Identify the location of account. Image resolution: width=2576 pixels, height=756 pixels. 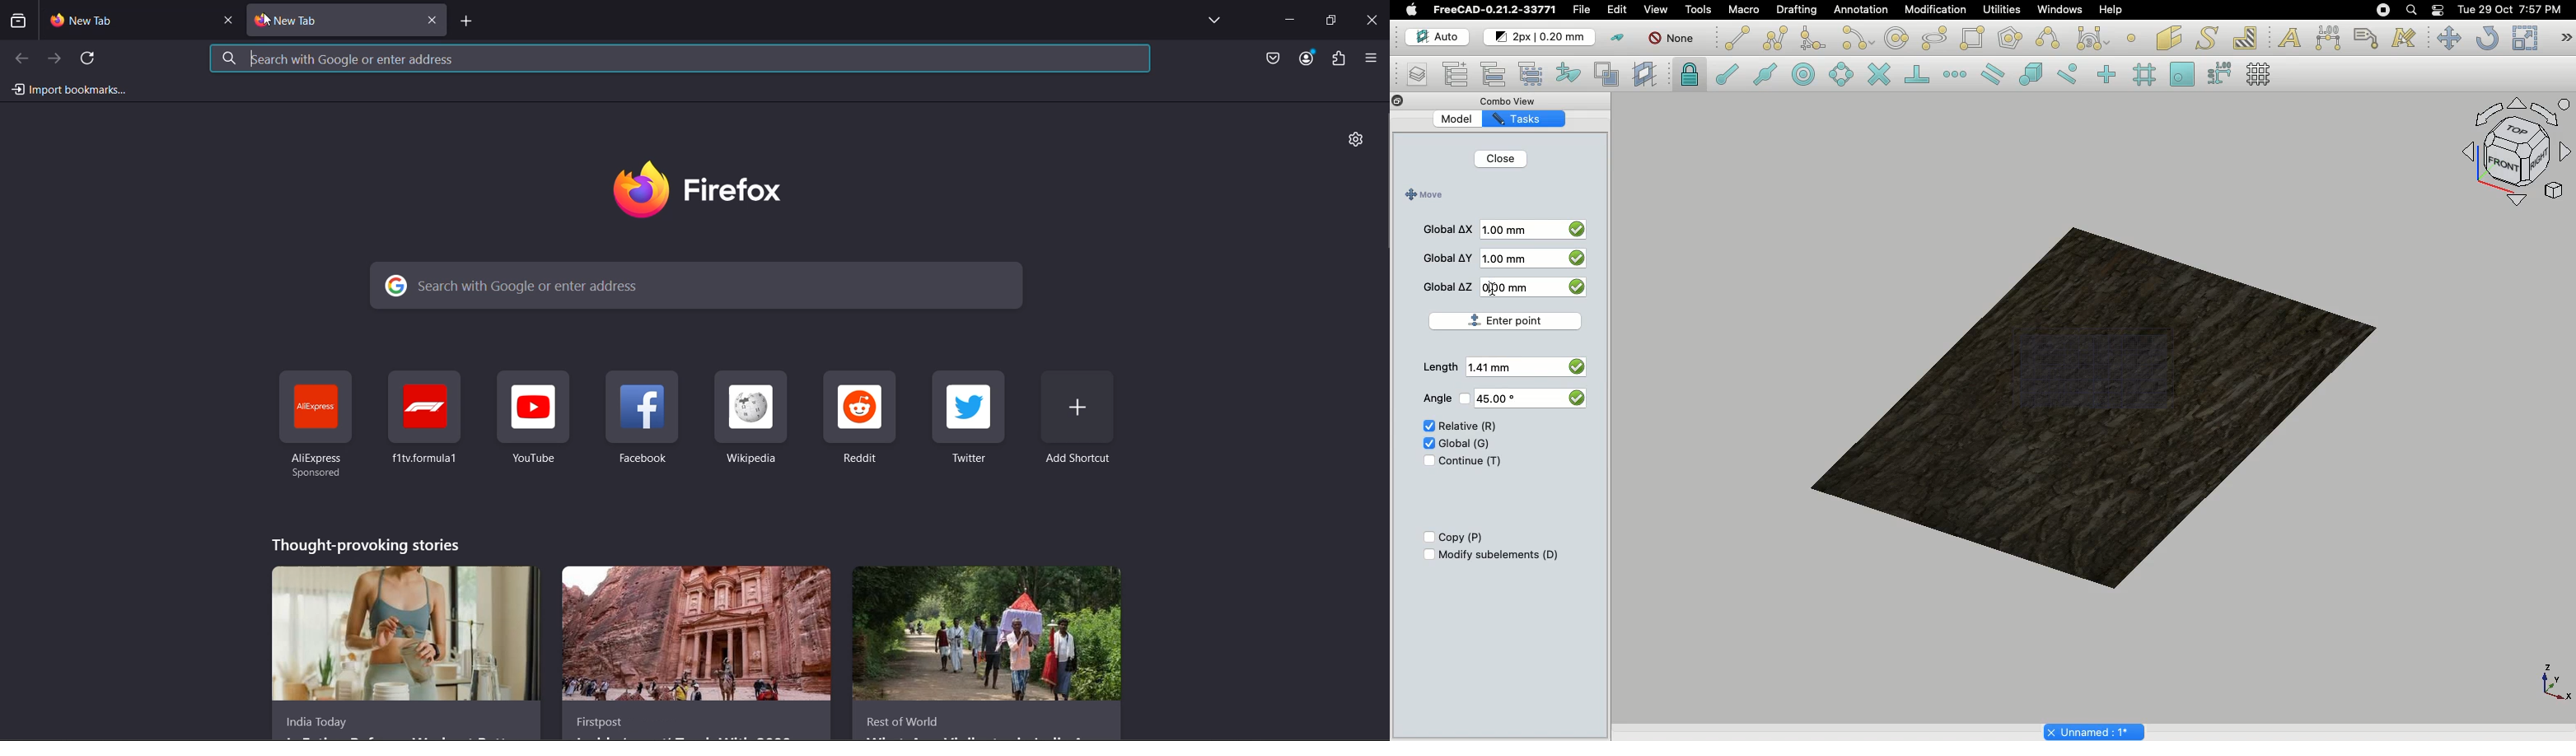
(1307, 59).